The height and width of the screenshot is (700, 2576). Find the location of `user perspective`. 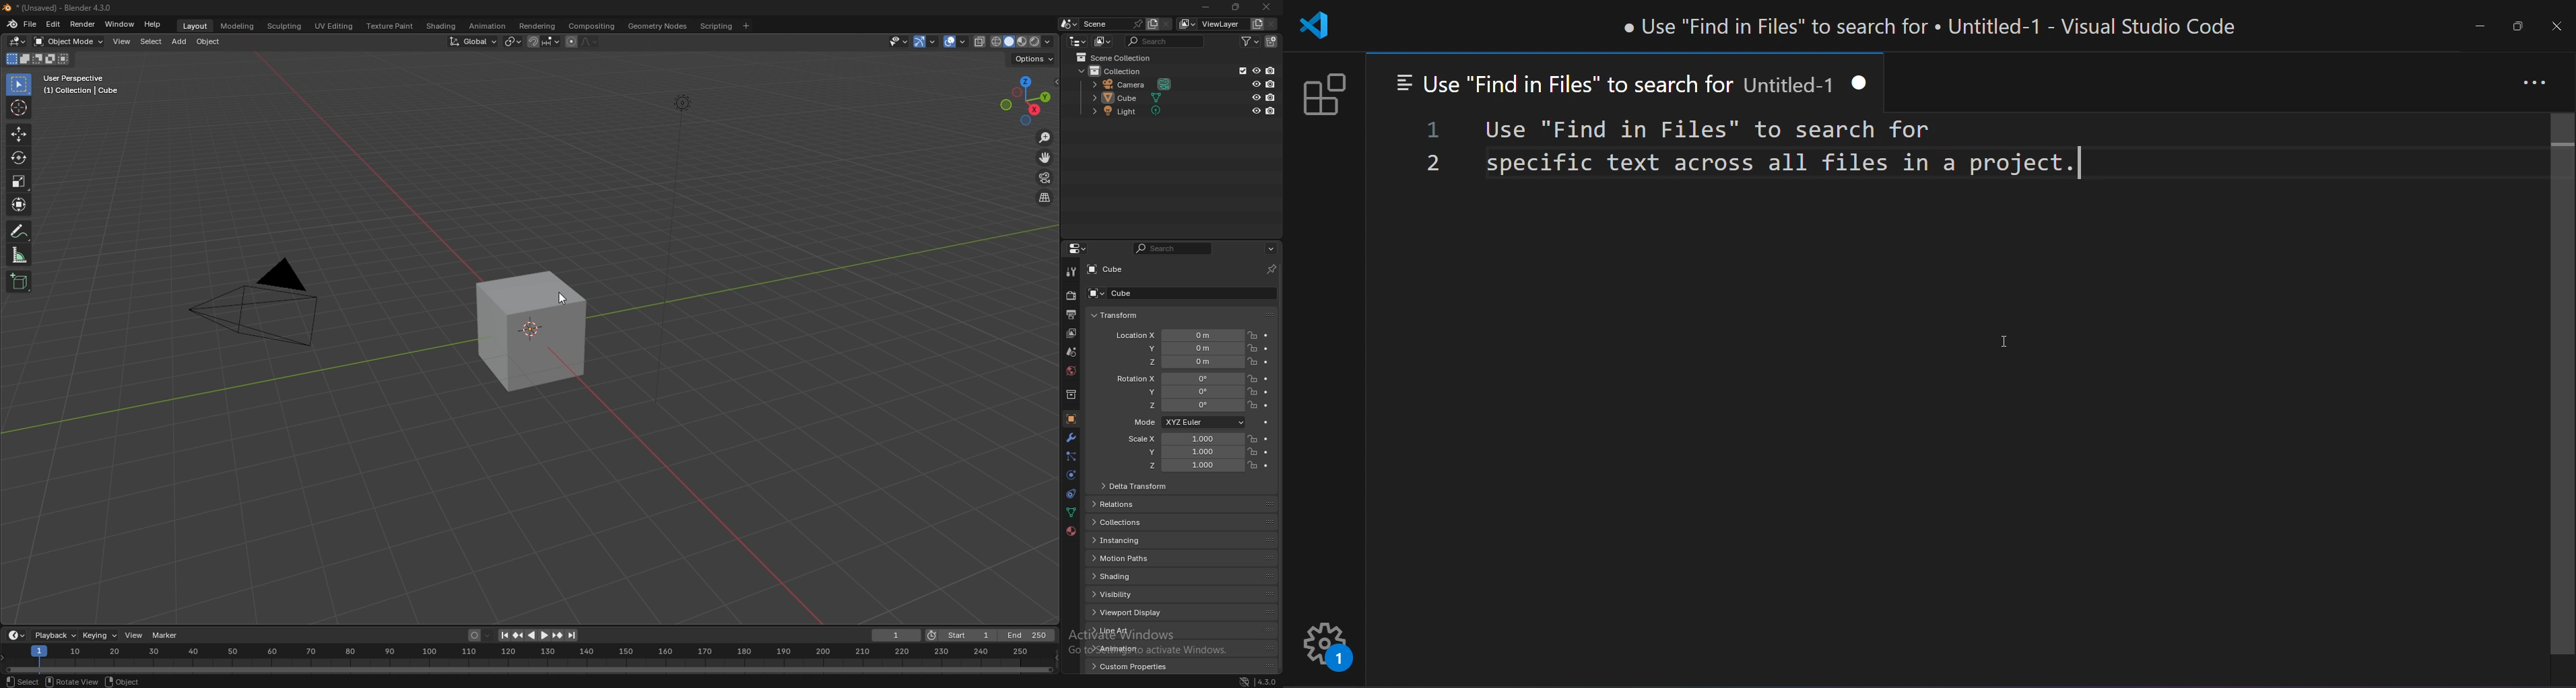

user perspective is located at coordinates (84, 83).